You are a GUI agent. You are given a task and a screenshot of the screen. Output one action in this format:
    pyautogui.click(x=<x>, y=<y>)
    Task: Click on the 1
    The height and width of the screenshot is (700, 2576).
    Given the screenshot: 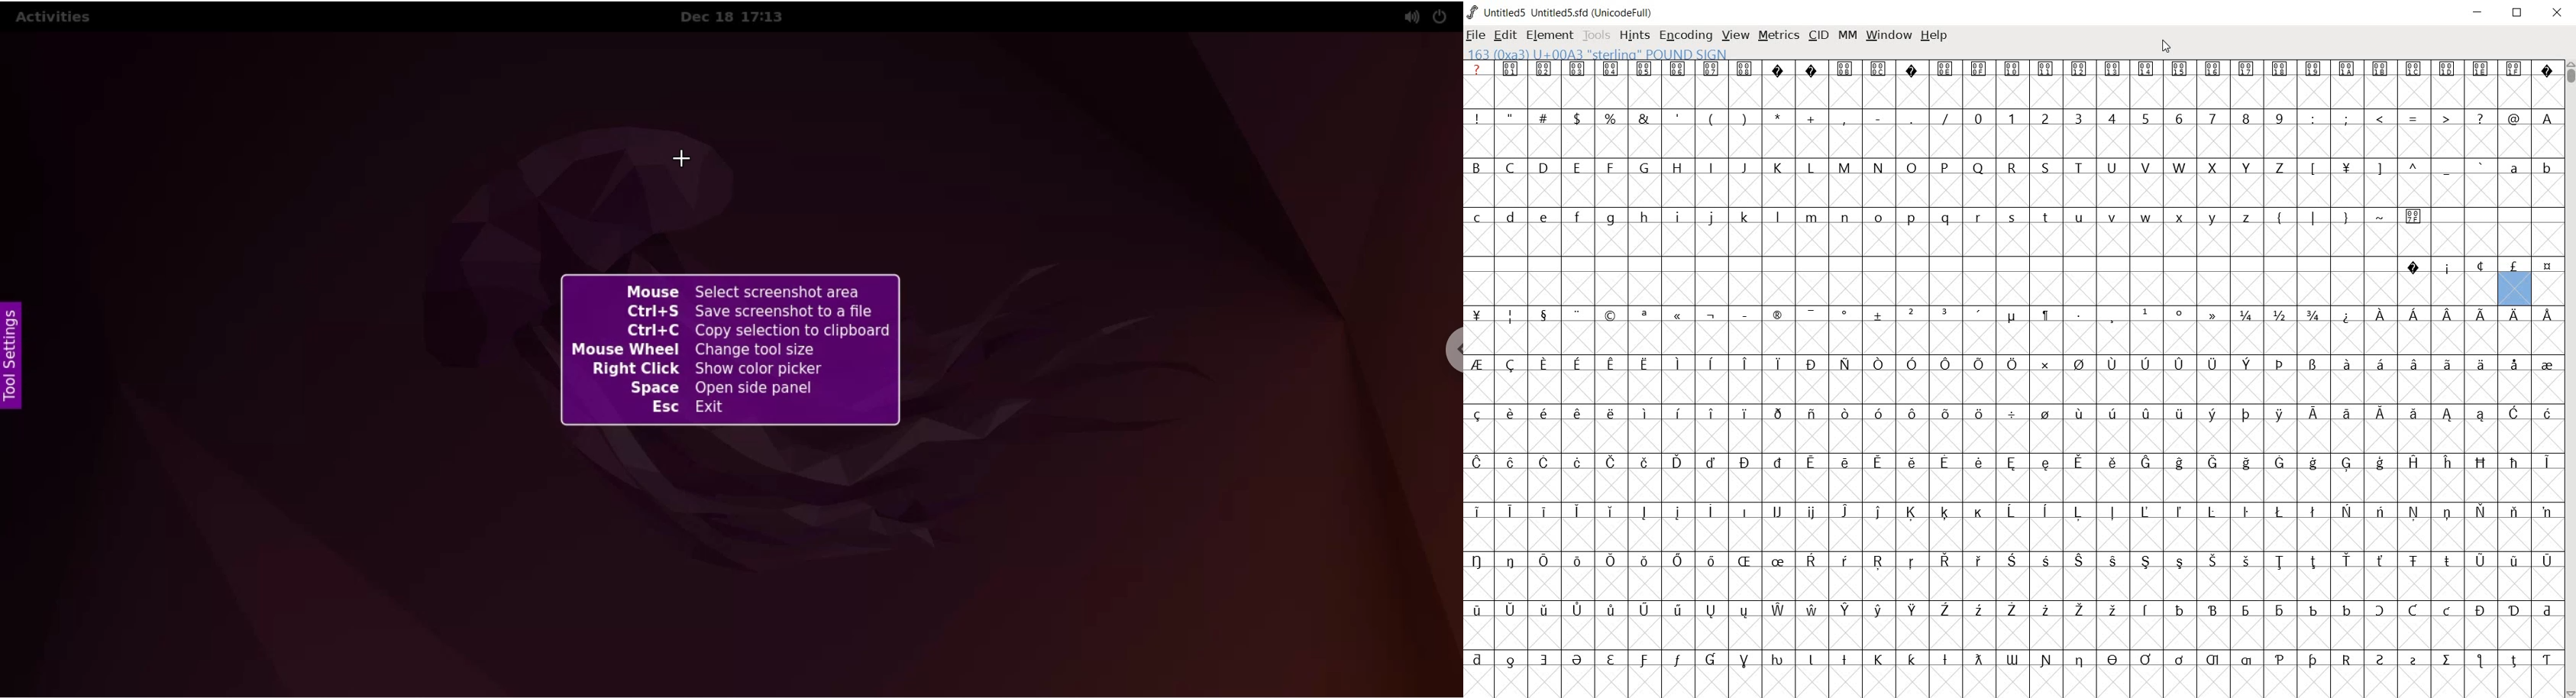 What is the action you would take?
    pyautogui.click(x=2011, y=117)
    